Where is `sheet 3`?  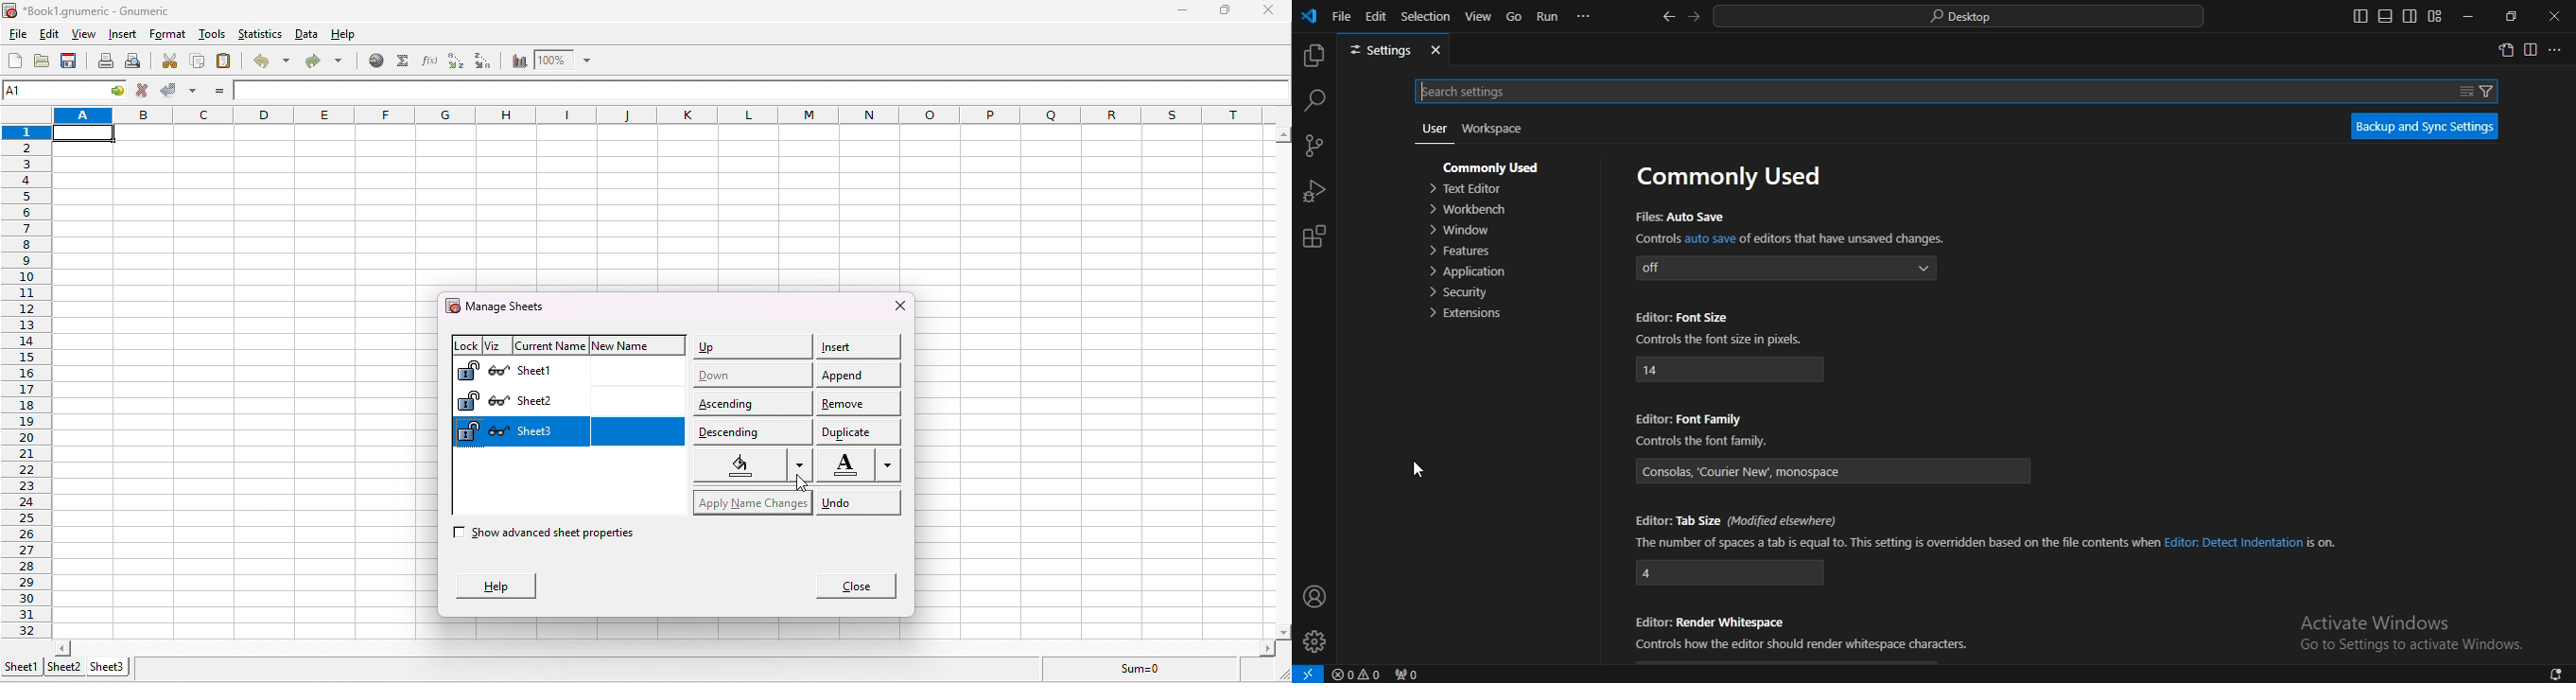 sheet 3 is located at coordinates (111, 667).